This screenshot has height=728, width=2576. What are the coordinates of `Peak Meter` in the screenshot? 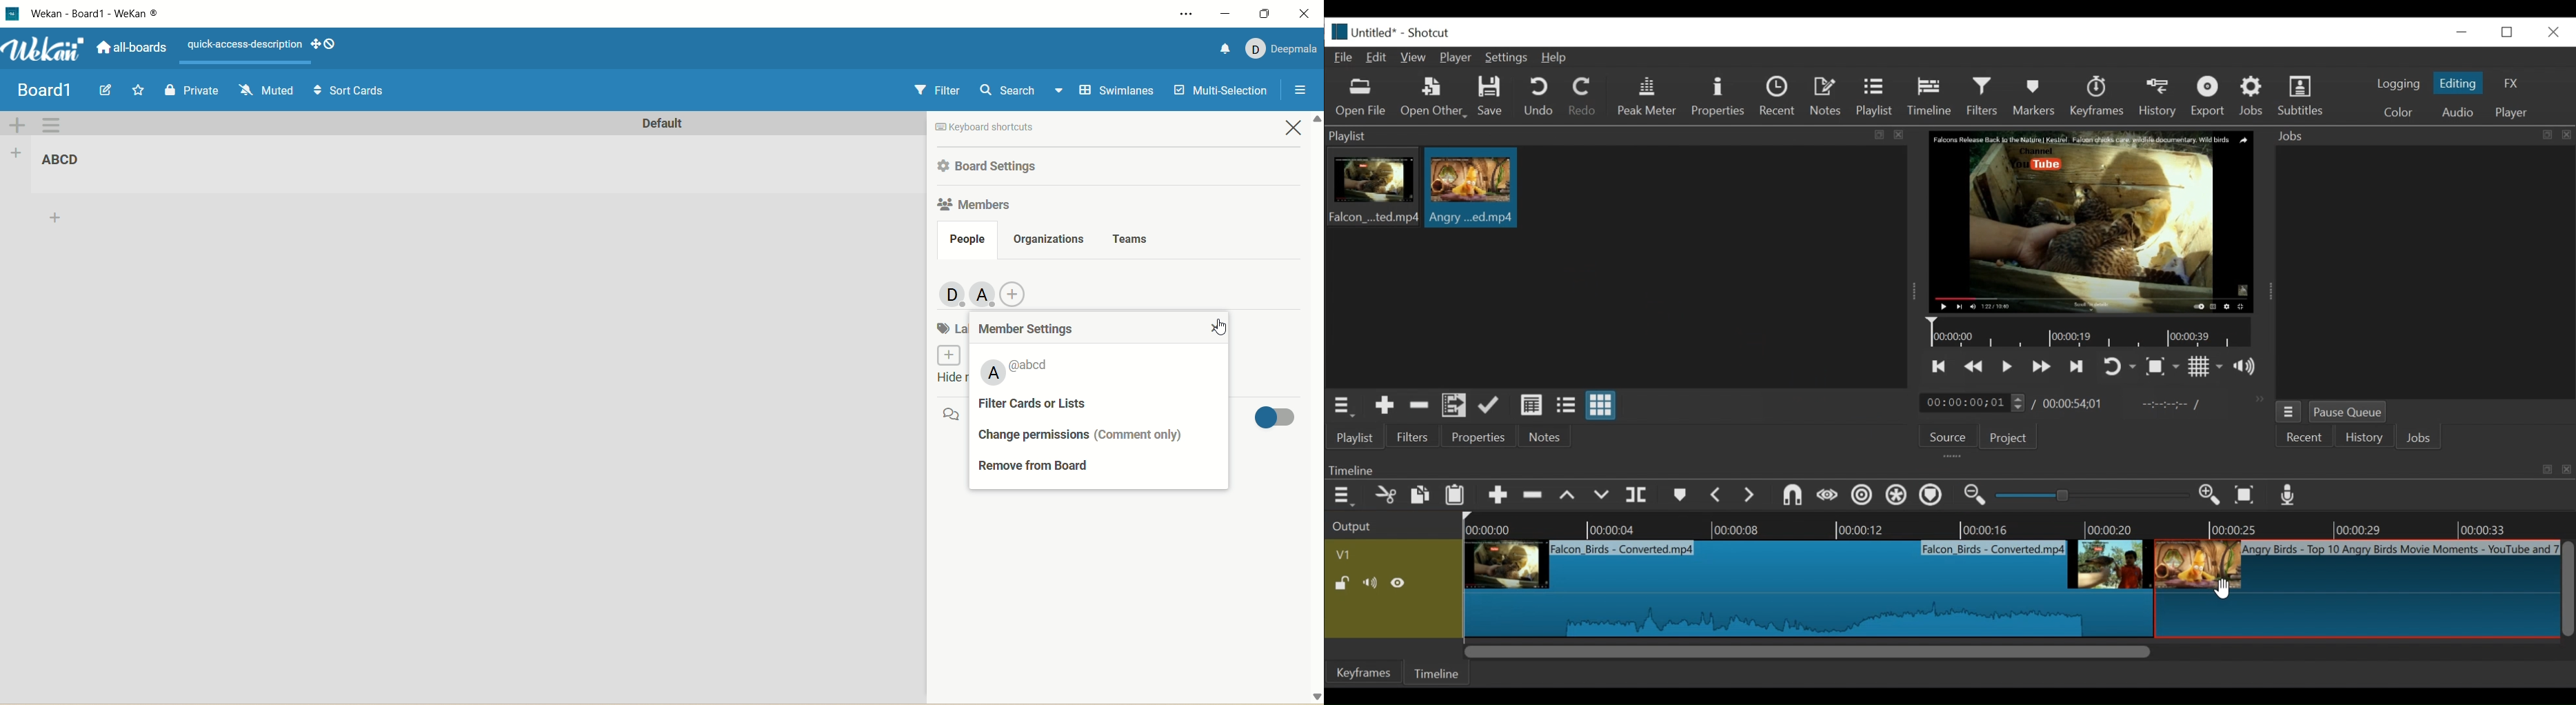 It's located at (1649, 97).